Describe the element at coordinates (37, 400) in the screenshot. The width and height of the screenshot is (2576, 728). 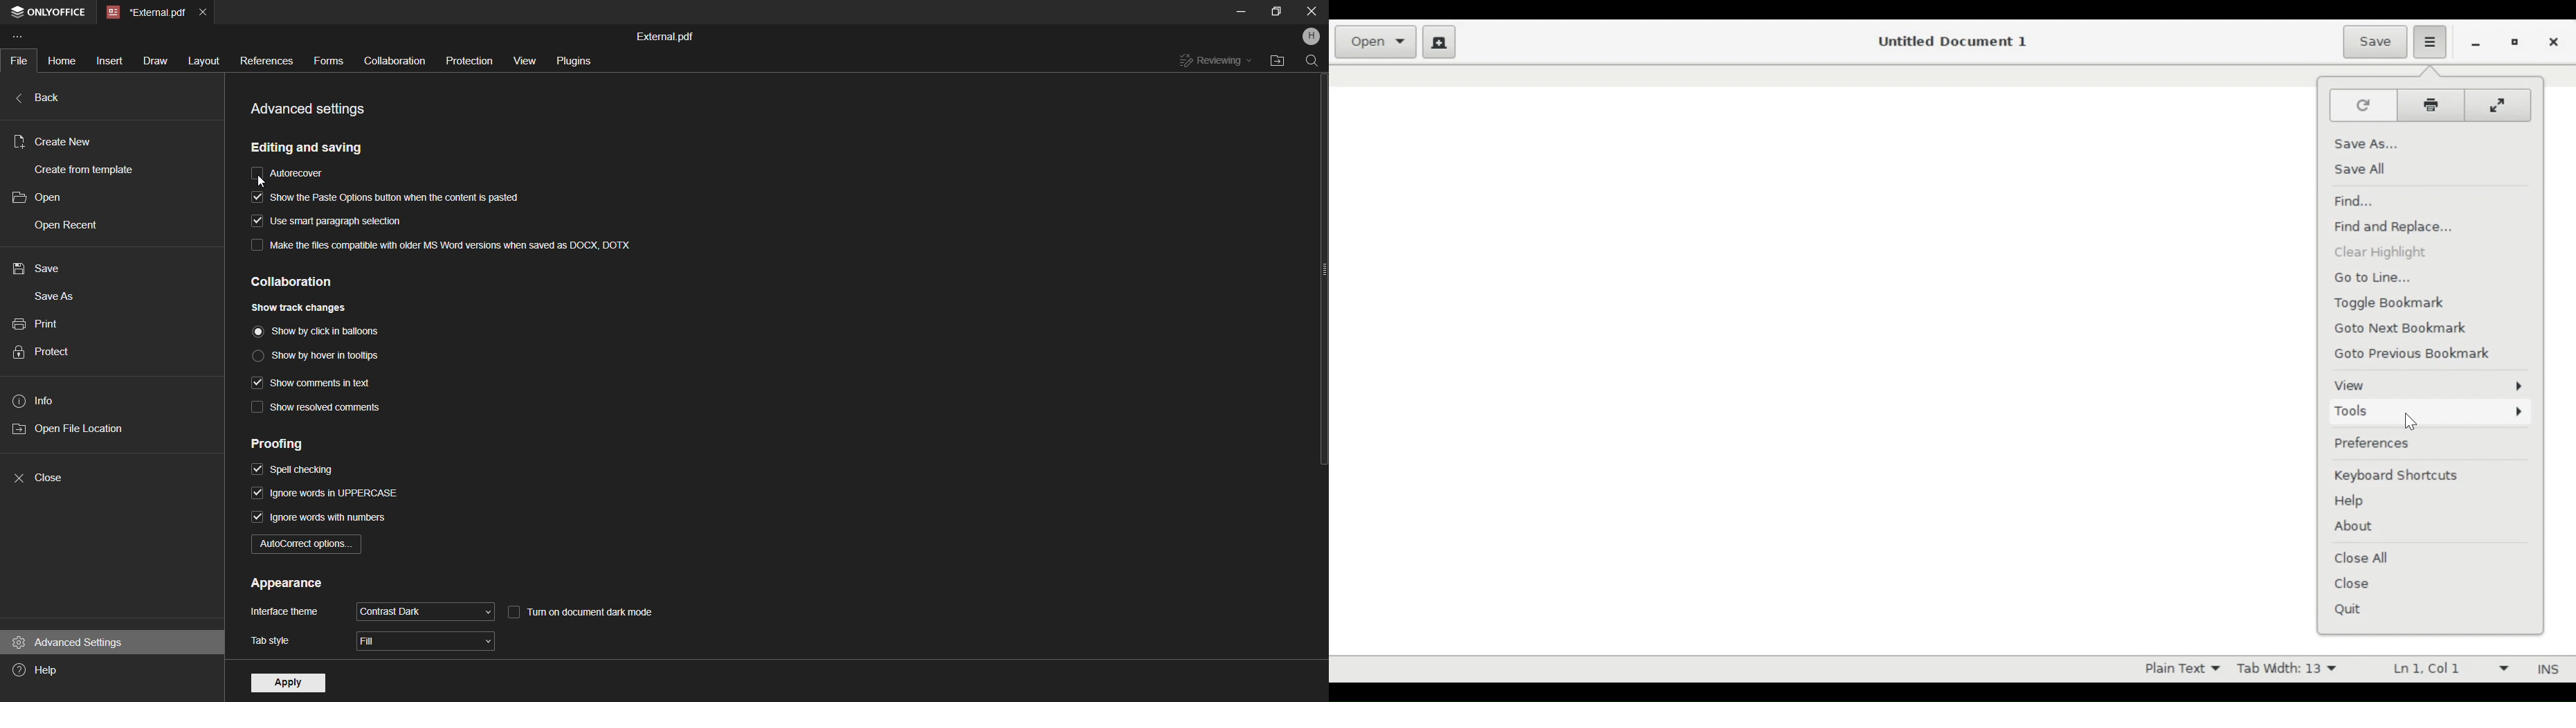
I see `info` at that location.